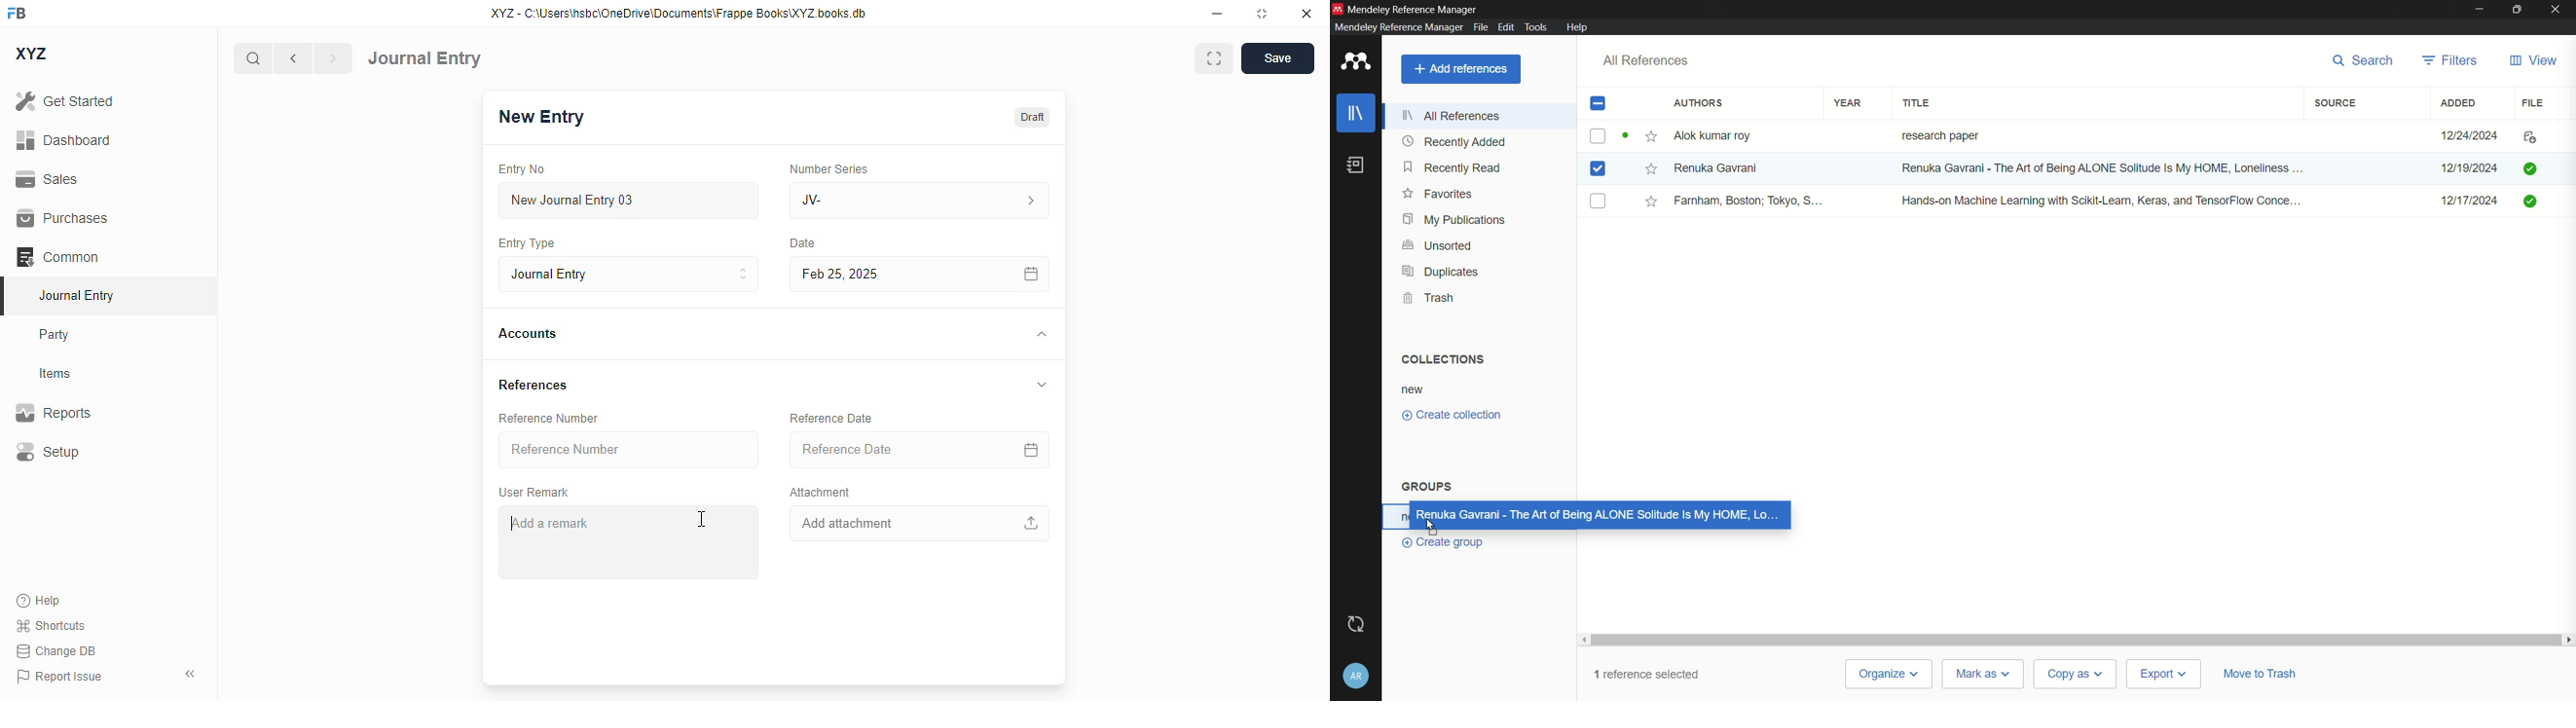  Describe the element at coordinates (1261, 14) in the screenshot. I see `toggle maximize` at that location.